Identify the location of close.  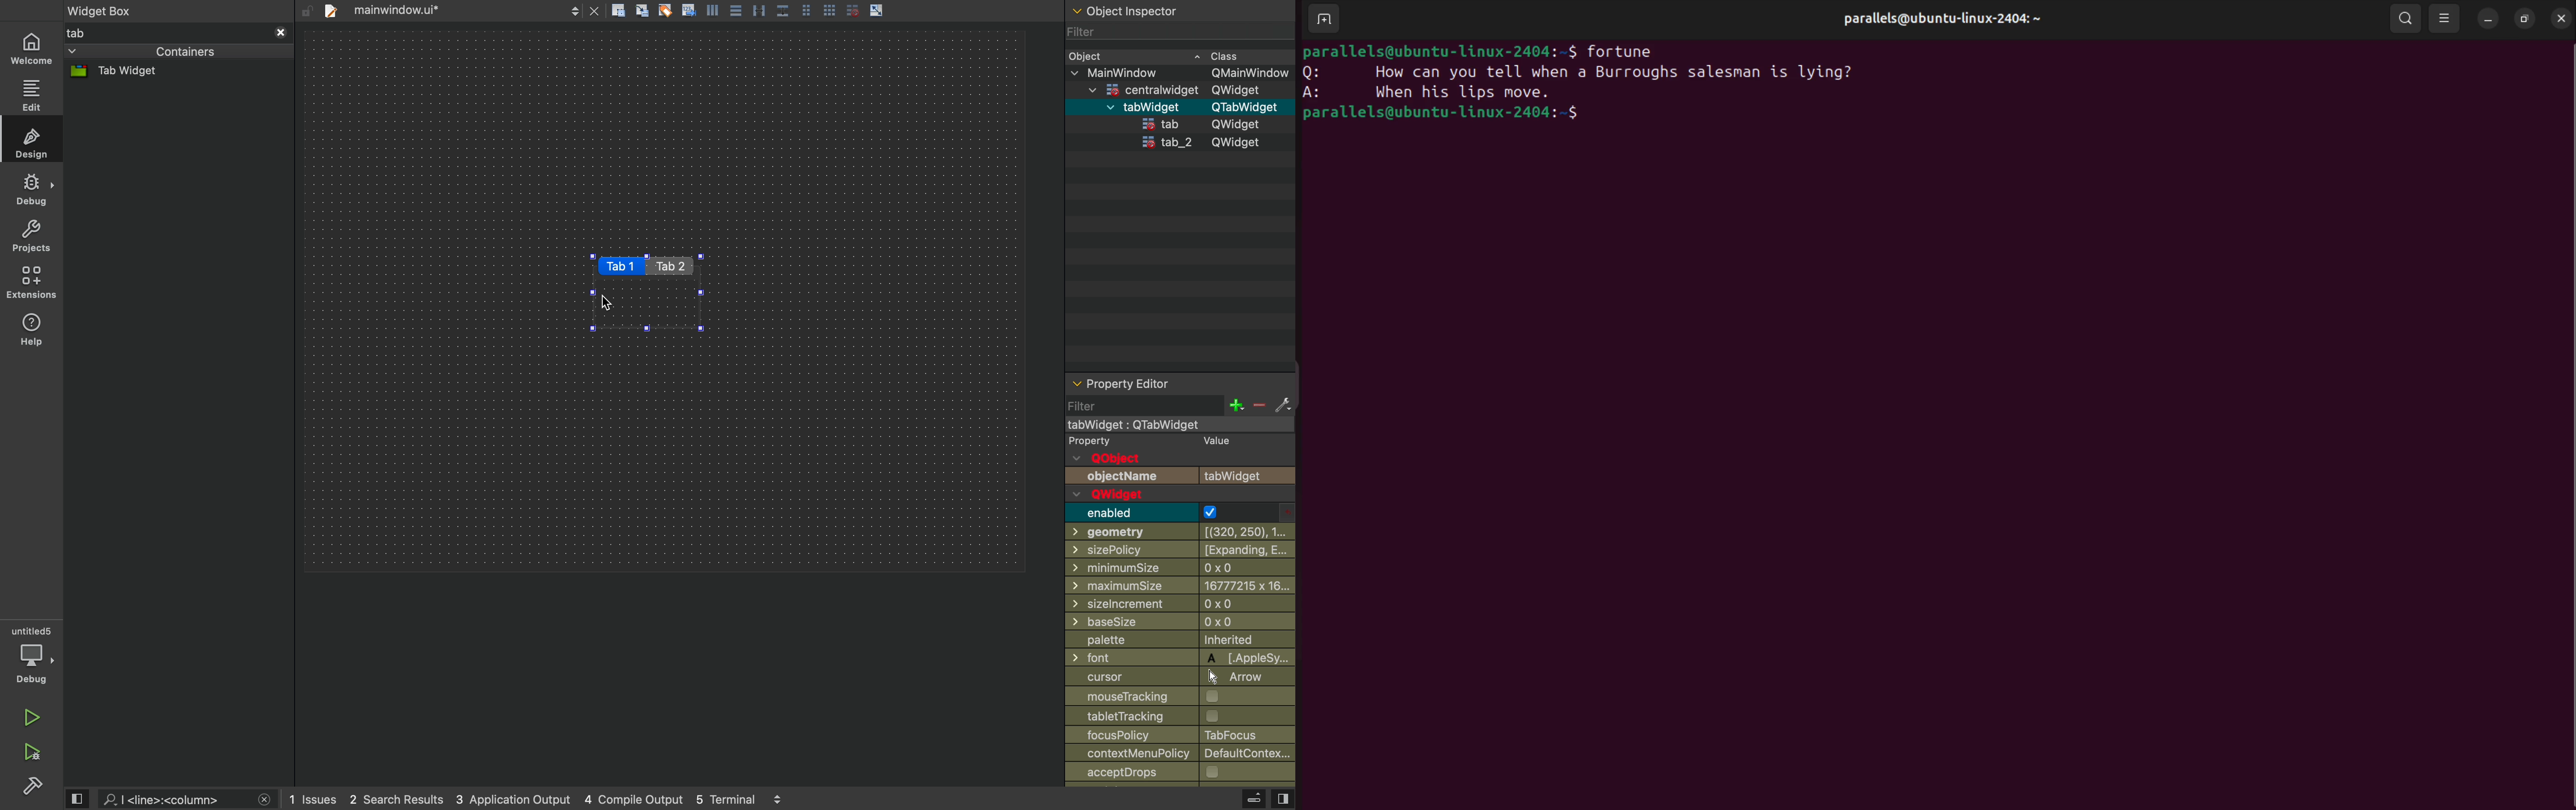
(264, 801).